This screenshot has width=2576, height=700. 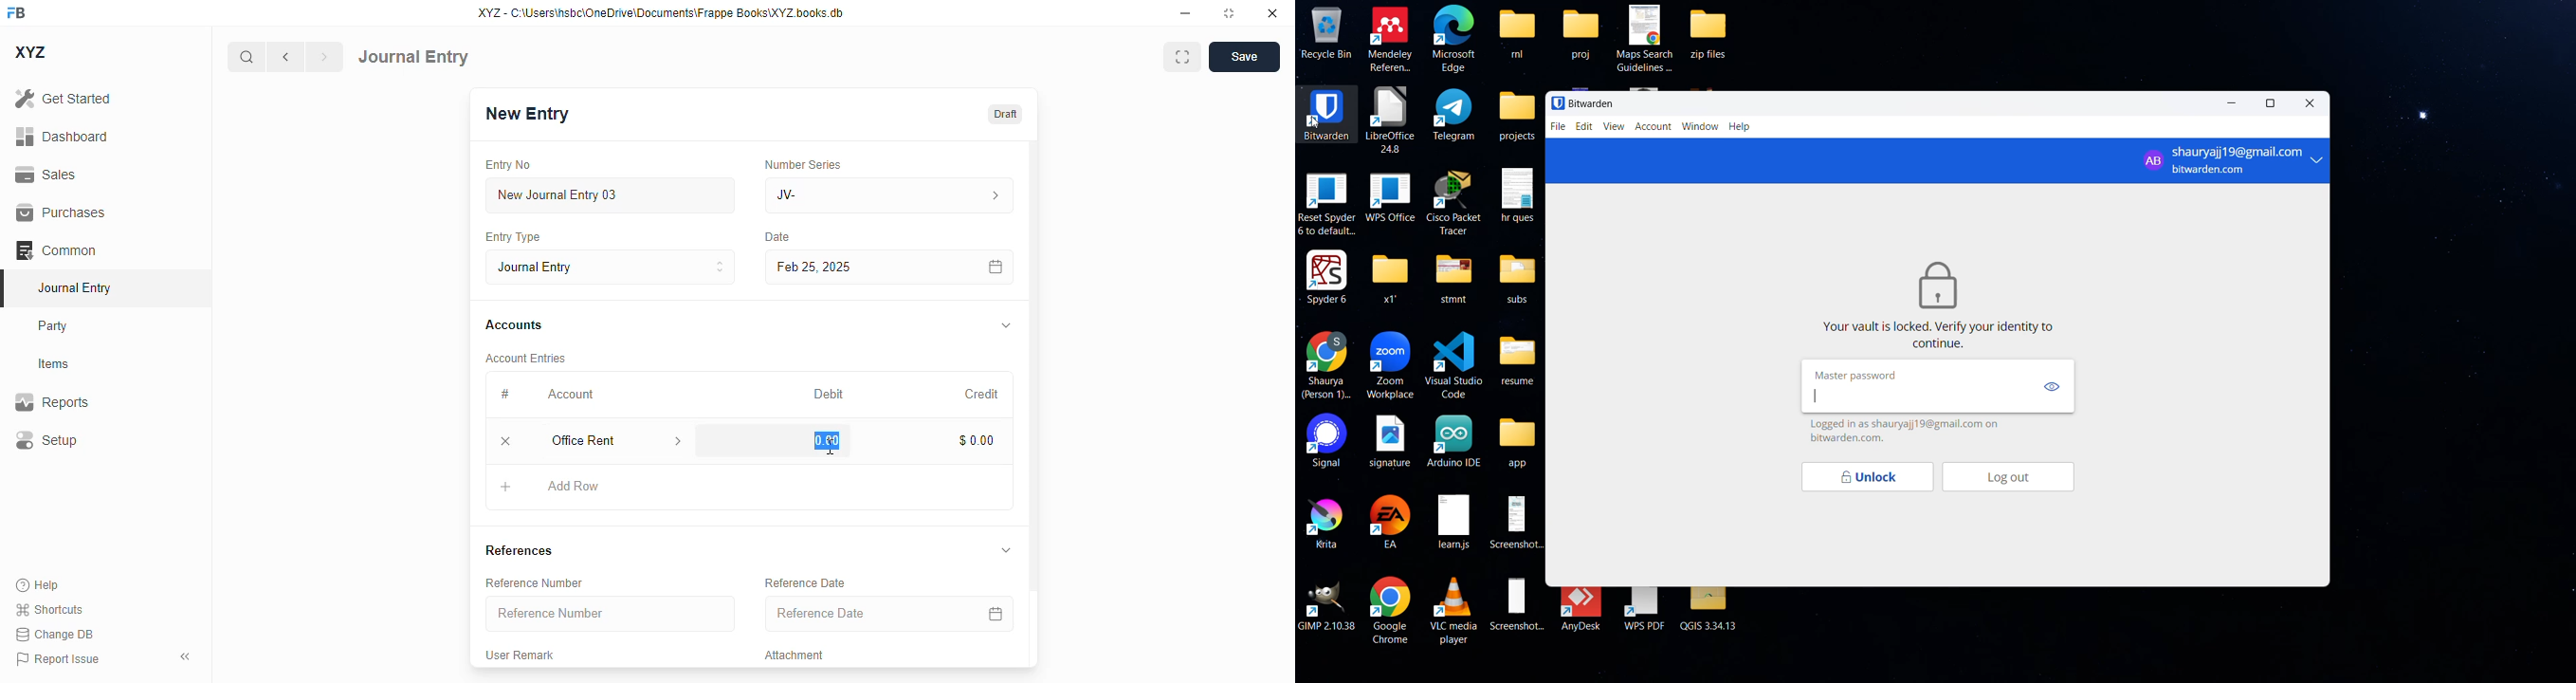 I want to click on user remark, so click(x=519, y=655).